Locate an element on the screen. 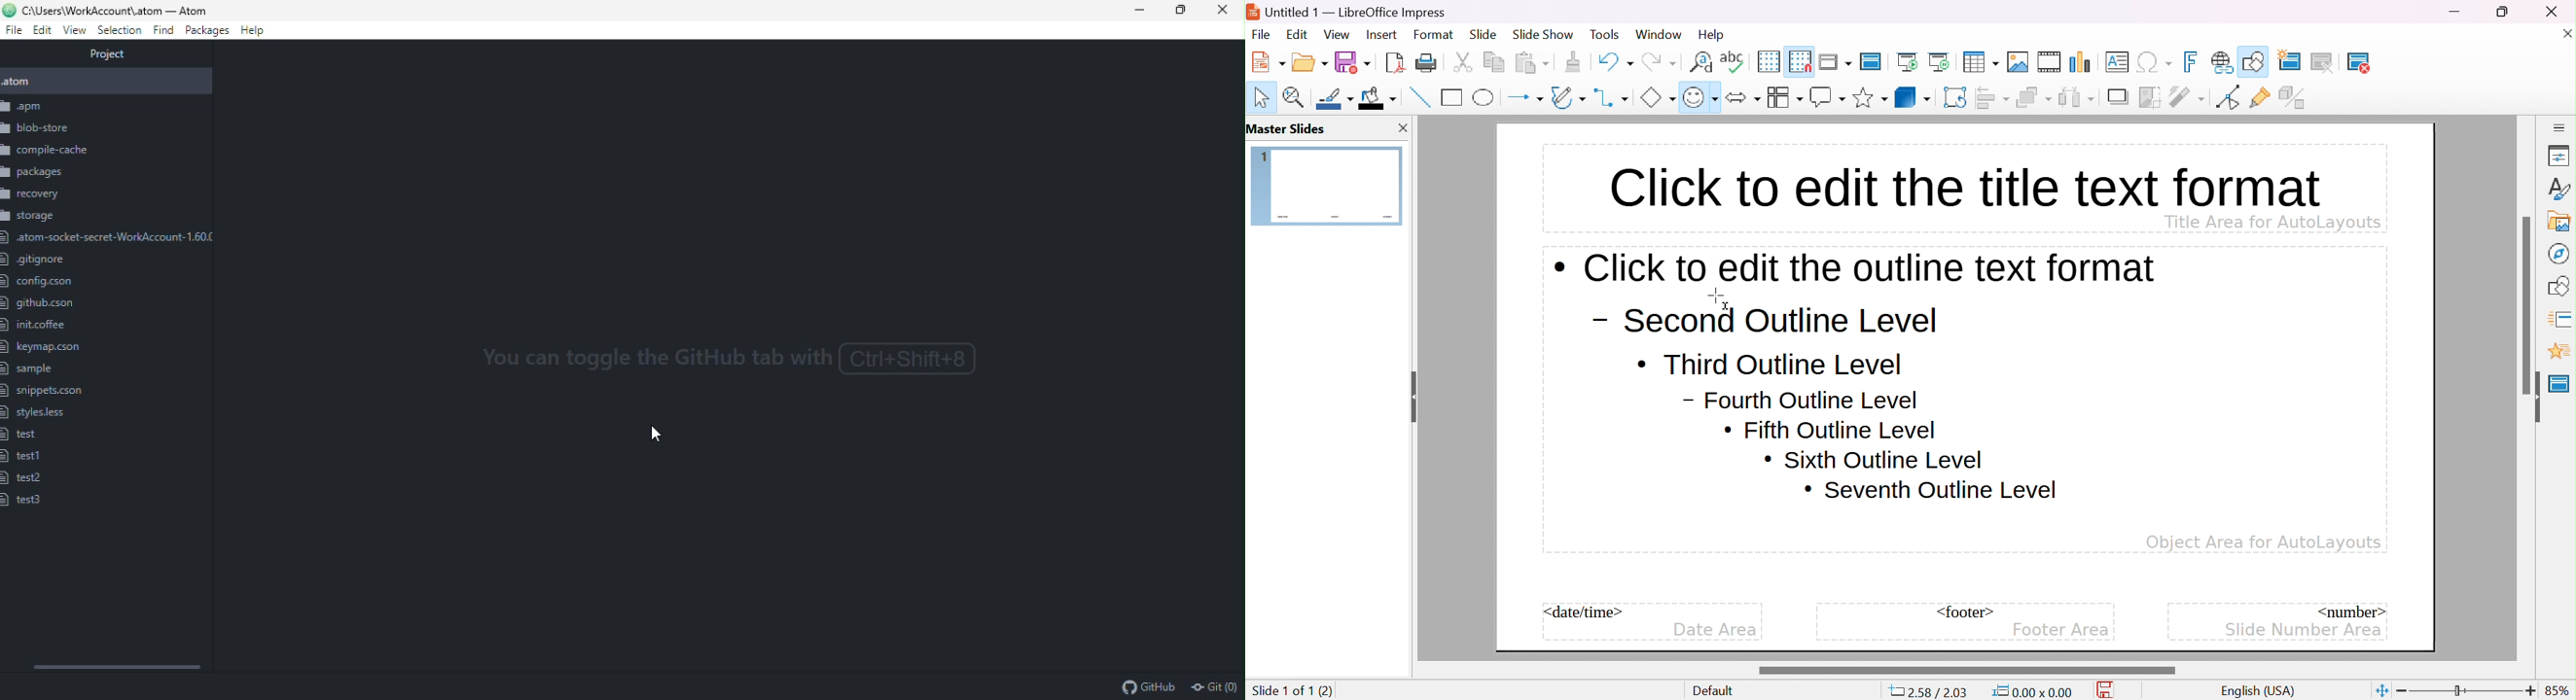  new is located at coordinates (1270, 61).